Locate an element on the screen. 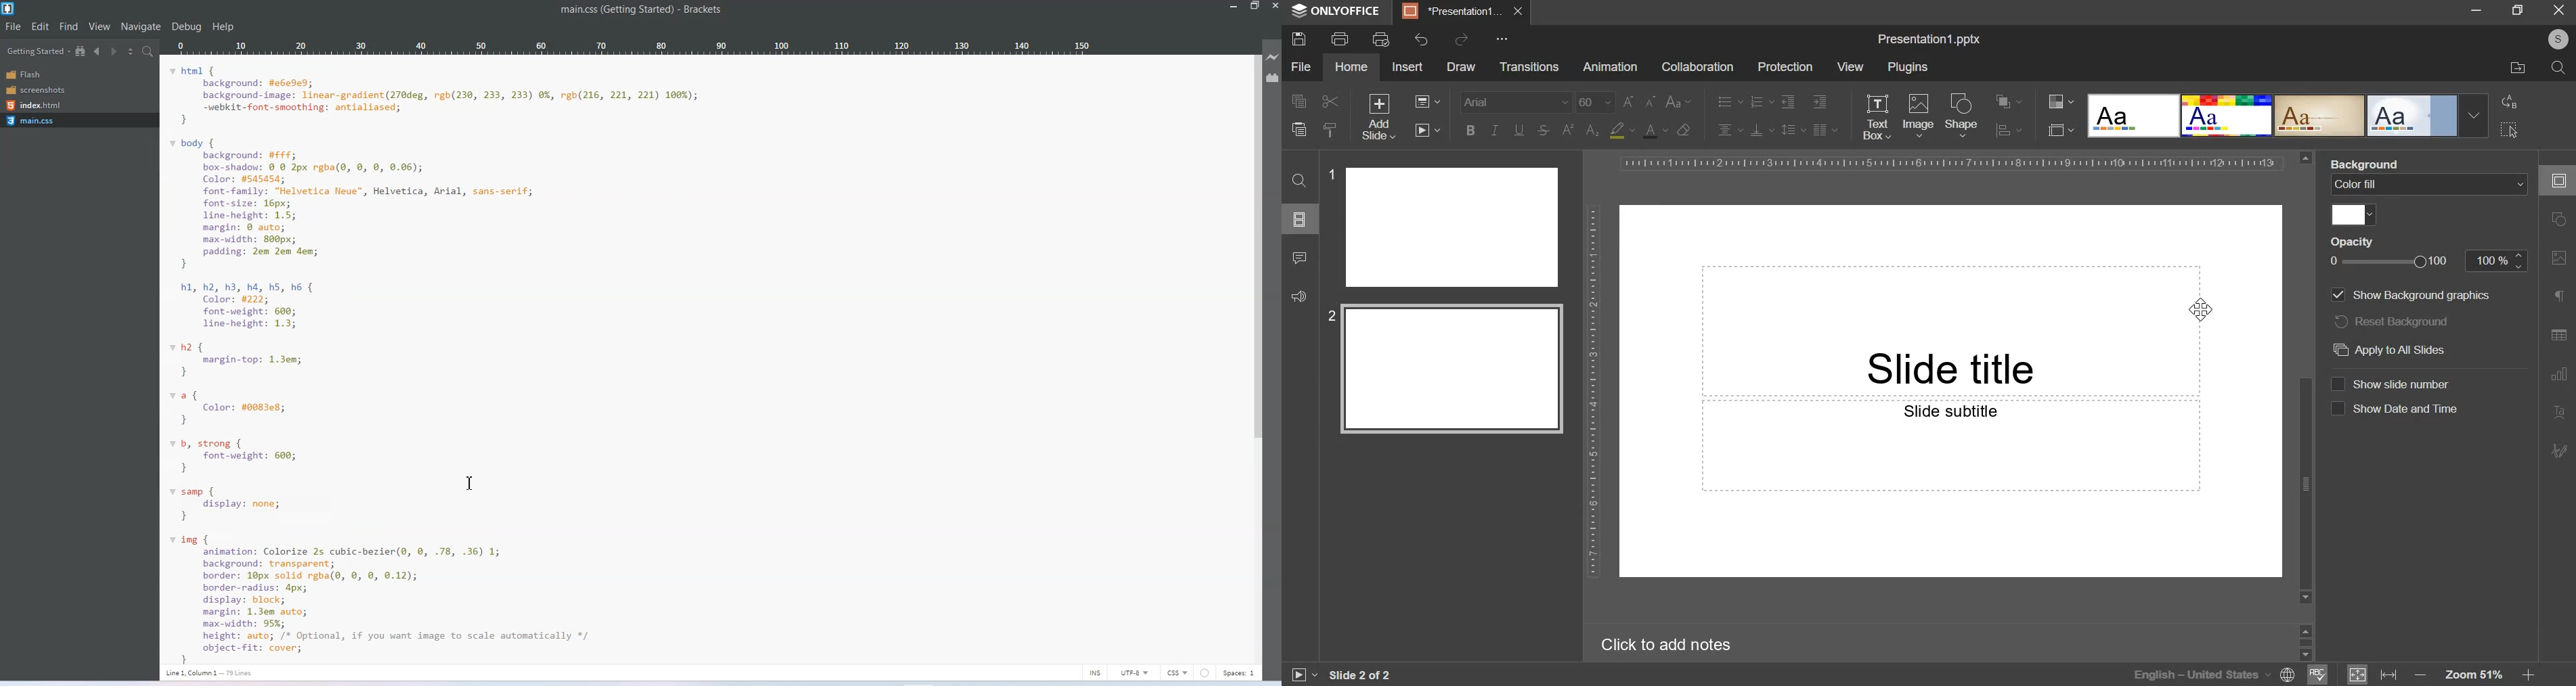  line spacing is located at coordinates (1794, 129).